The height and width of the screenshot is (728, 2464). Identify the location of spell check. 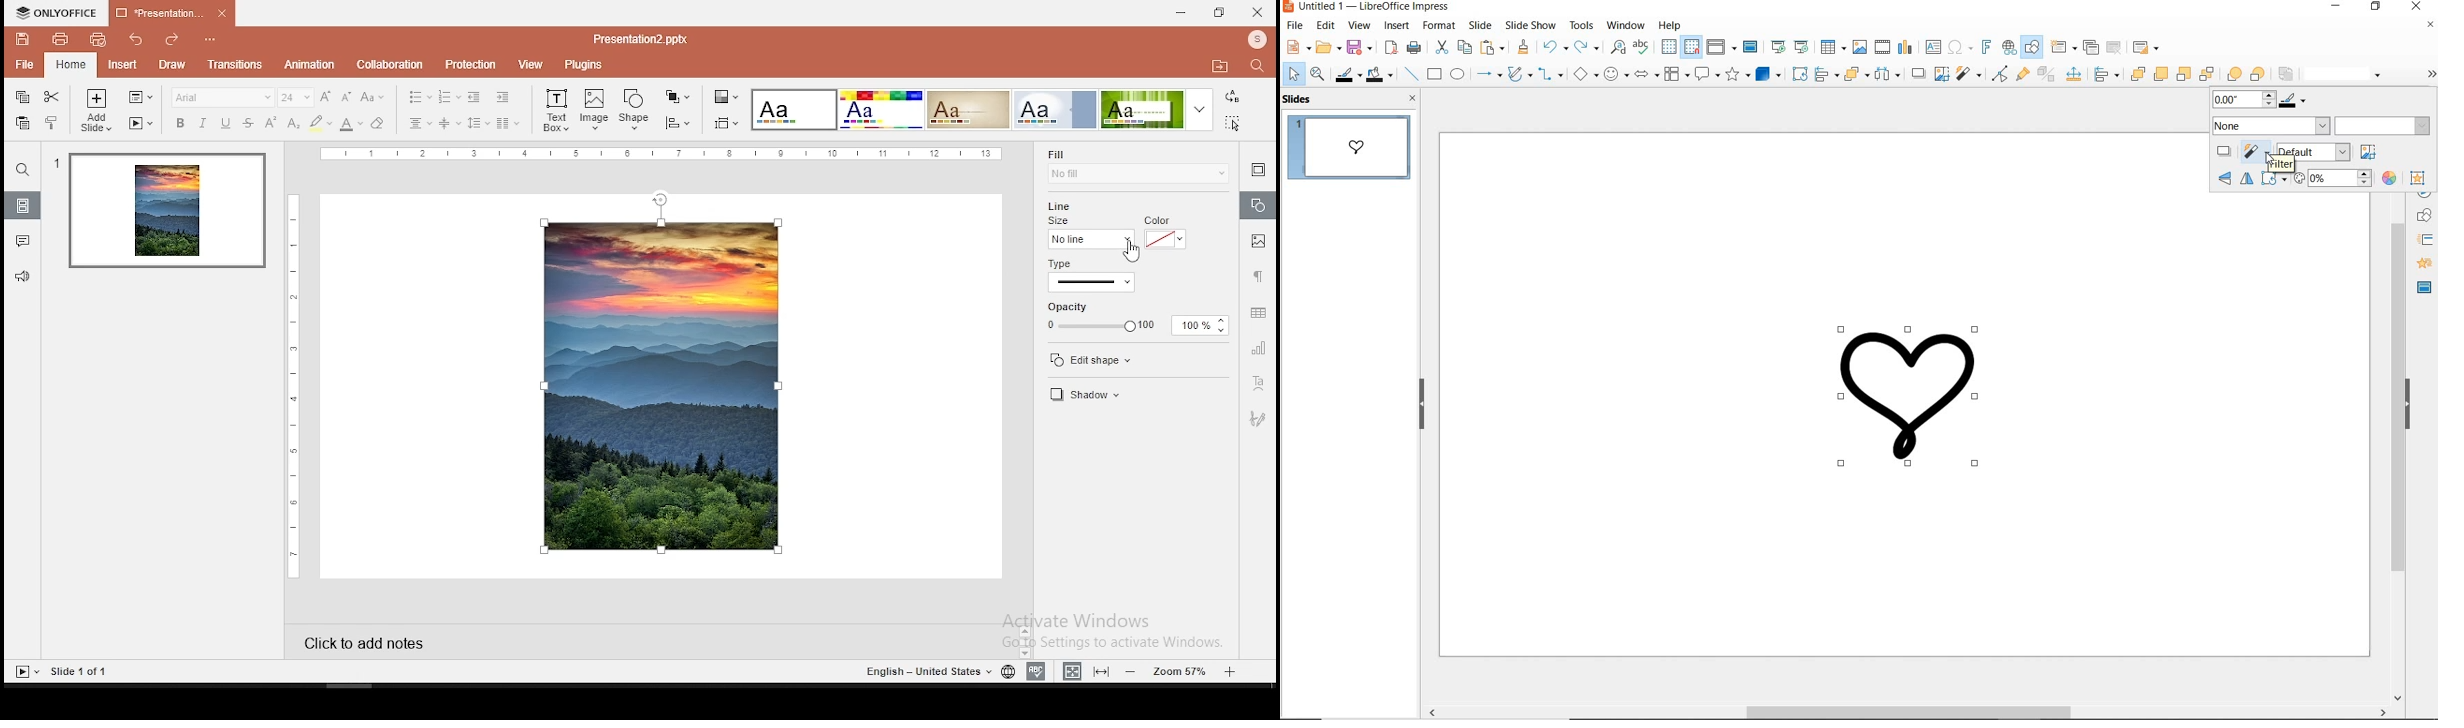
(1036, 671).